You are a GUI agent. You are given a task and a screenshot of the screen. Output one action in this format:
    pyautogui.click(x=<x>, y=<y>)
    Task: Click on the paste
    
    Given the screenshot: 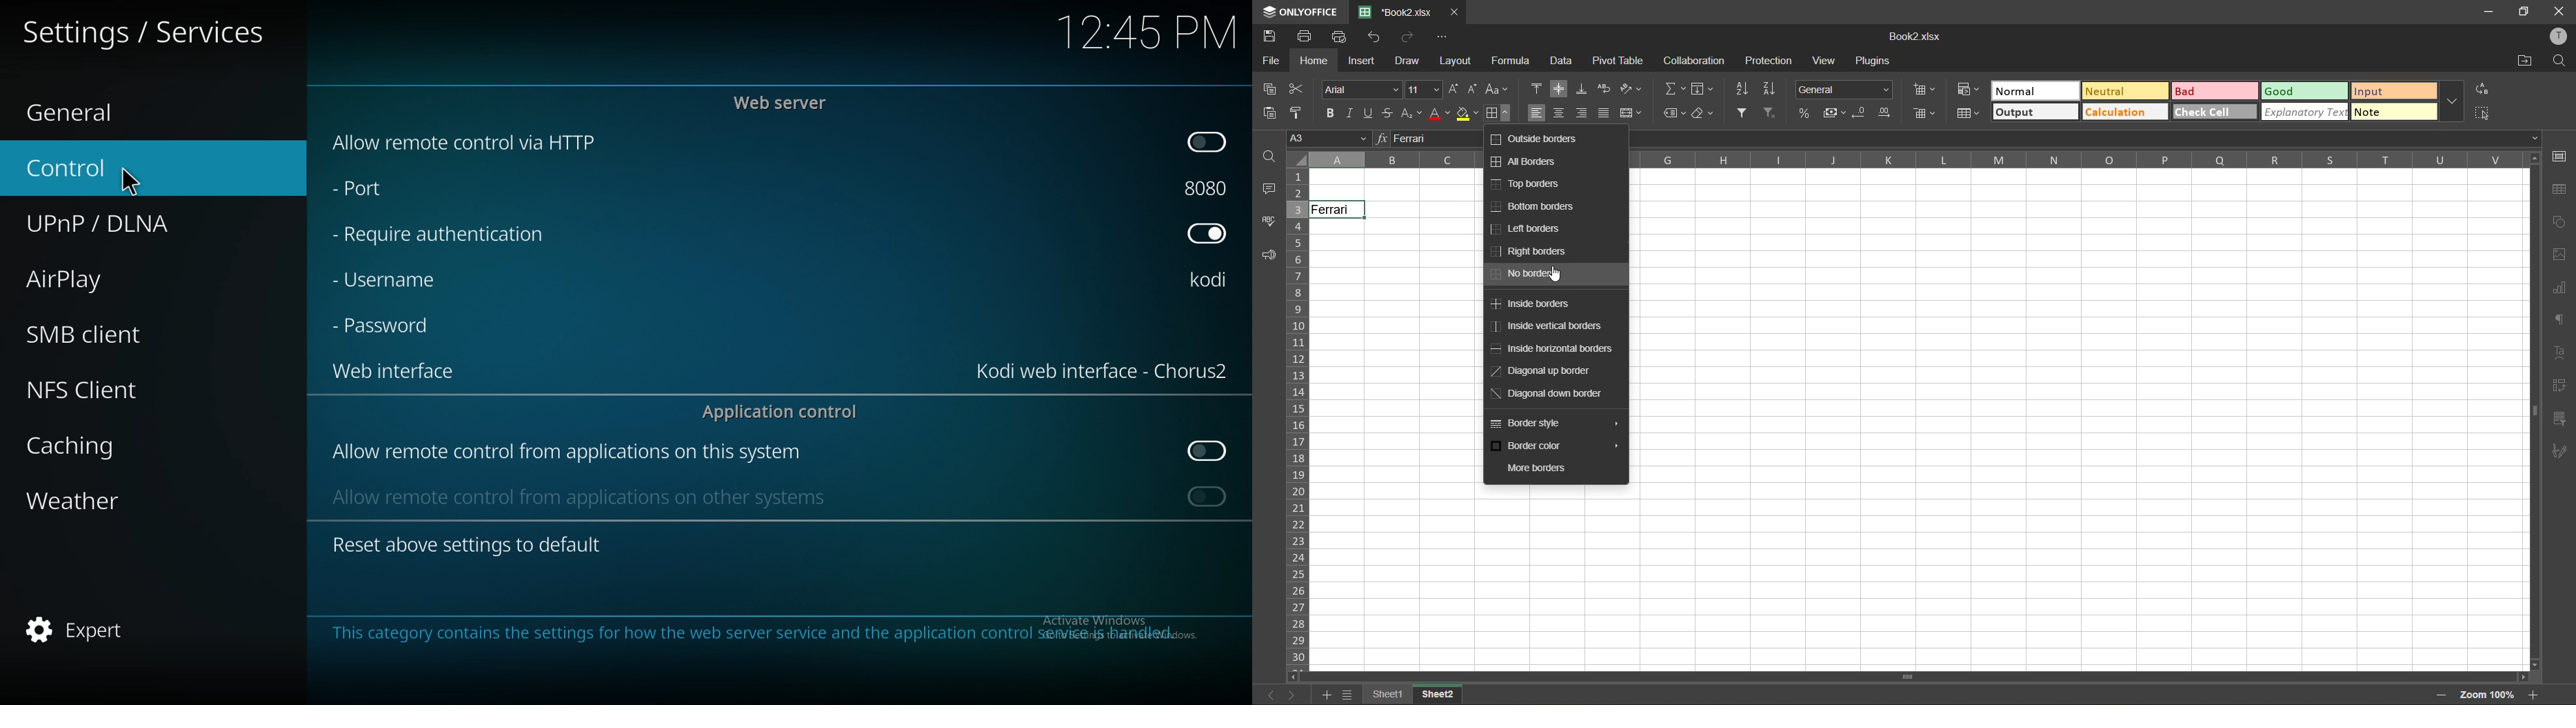 What is the action you would take?
    pyautogui.click(x=1269, y=113)
    